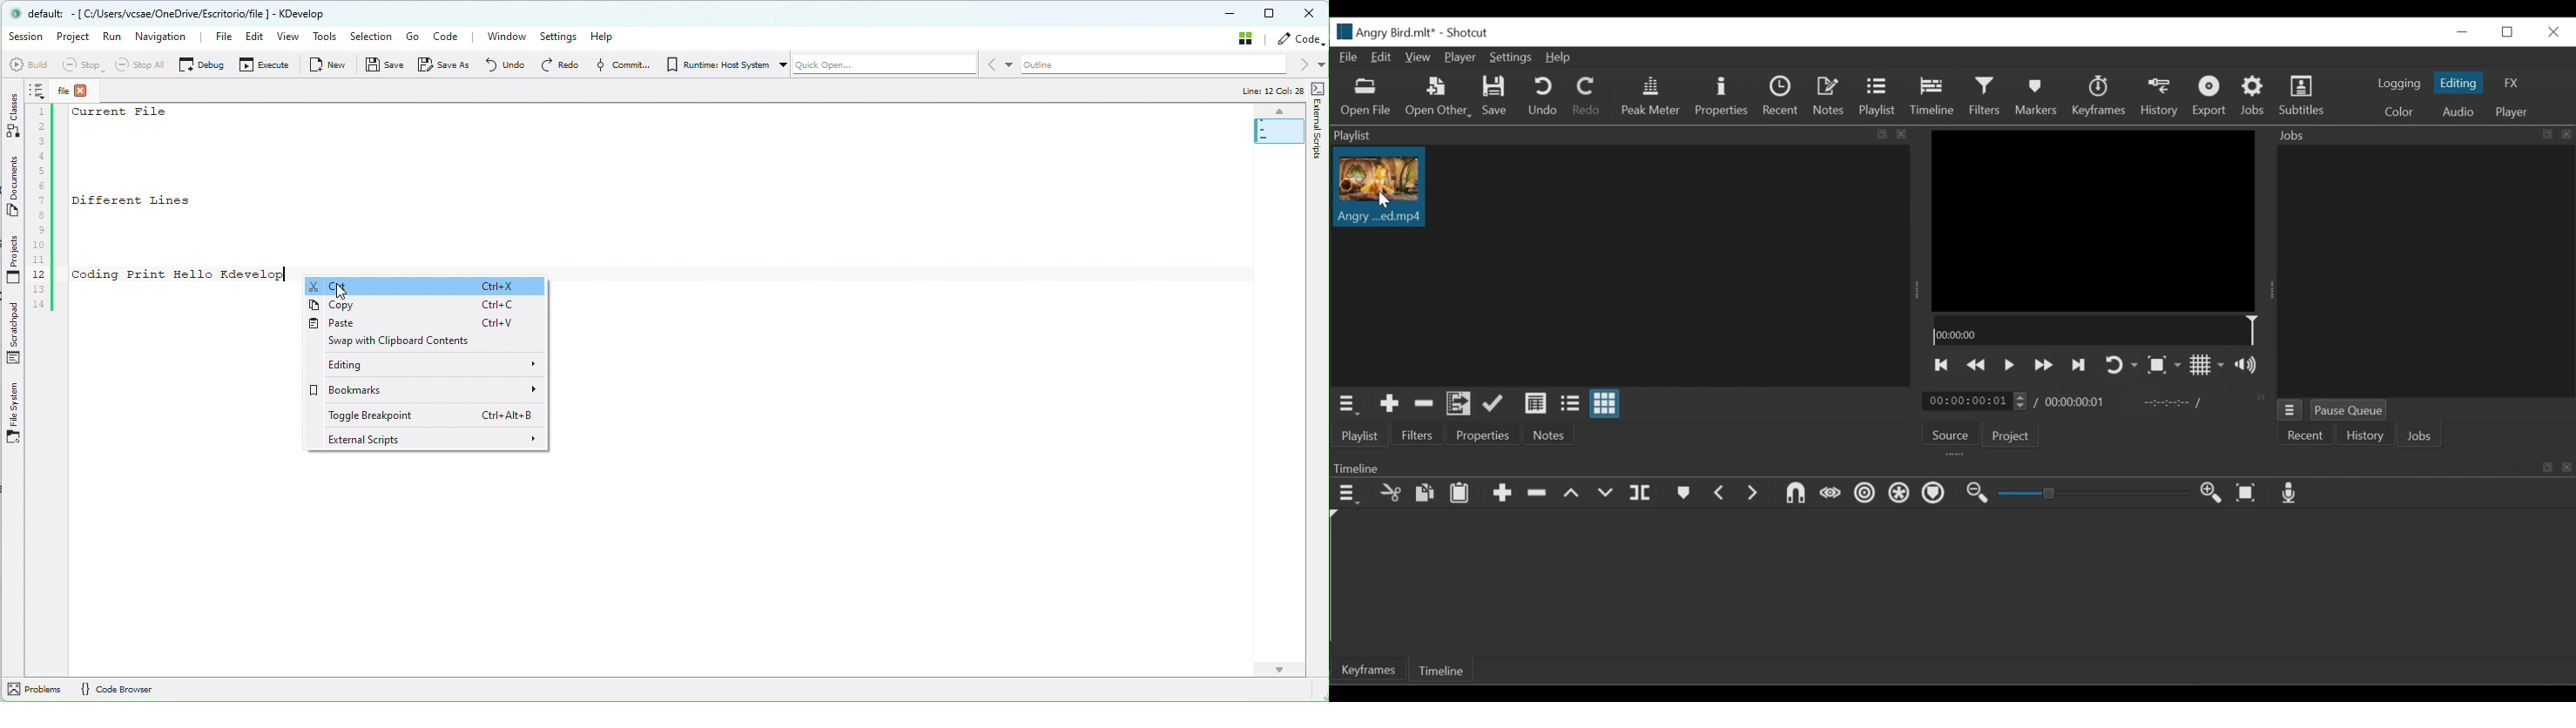 This screenshot has height=728, width=2576. What do you see at coordinates (1574, 493) in the screenshot?
I see `Lift` at bounding box center [1574, 493].